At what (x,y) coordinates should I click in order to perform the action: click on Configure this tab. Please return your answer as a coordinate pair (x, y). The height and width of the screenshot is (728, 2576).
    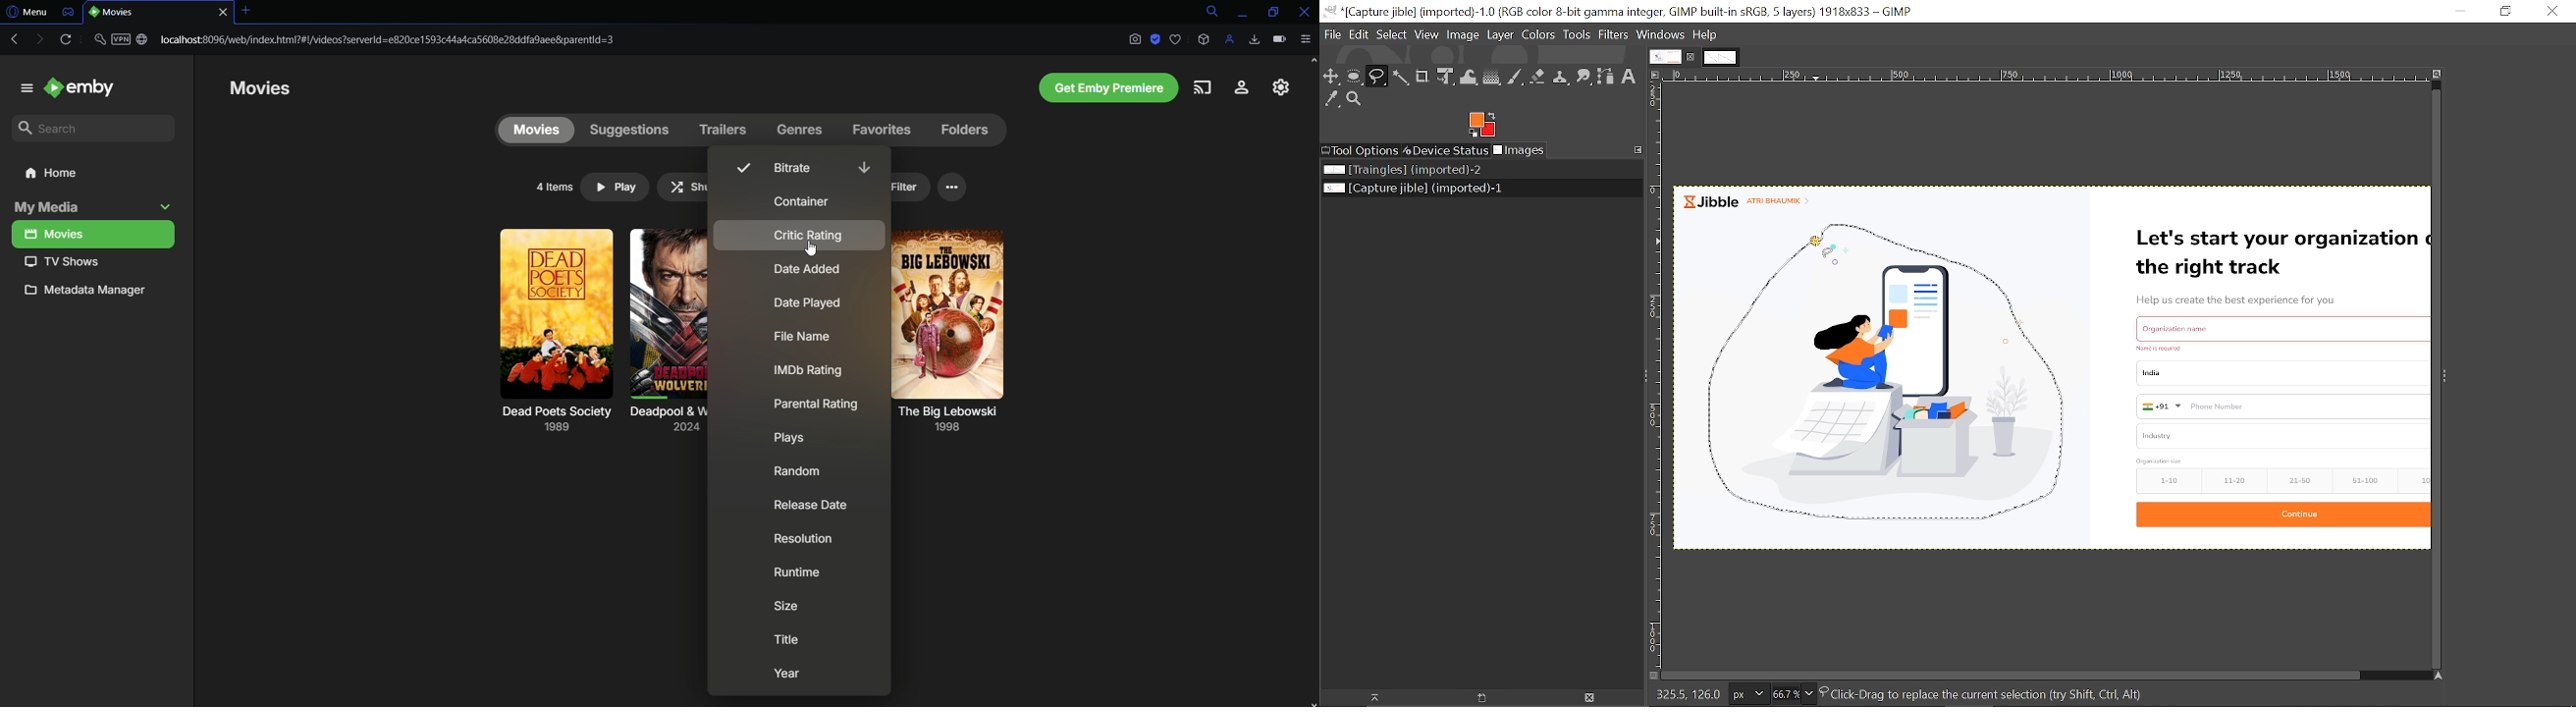
    Looking at the image, I should click on (1639, 149).